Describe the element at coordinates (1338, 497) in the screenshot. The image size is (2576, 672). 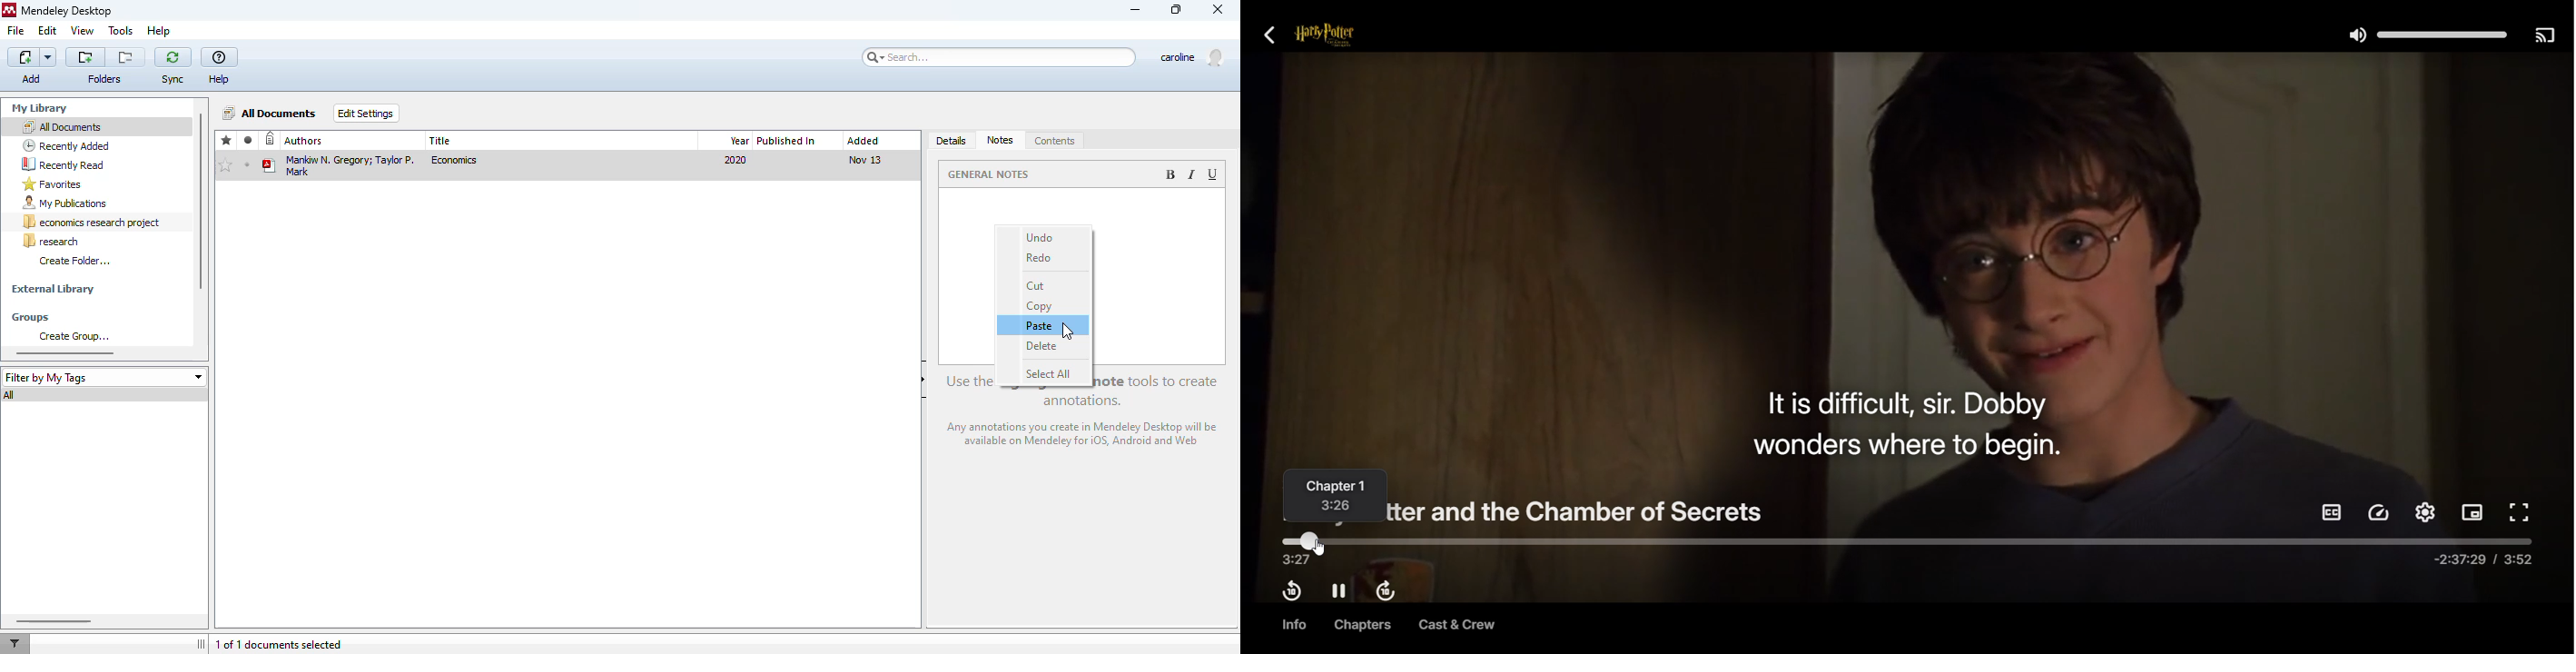
I see `Movie Chapter and Timing details` at that location.